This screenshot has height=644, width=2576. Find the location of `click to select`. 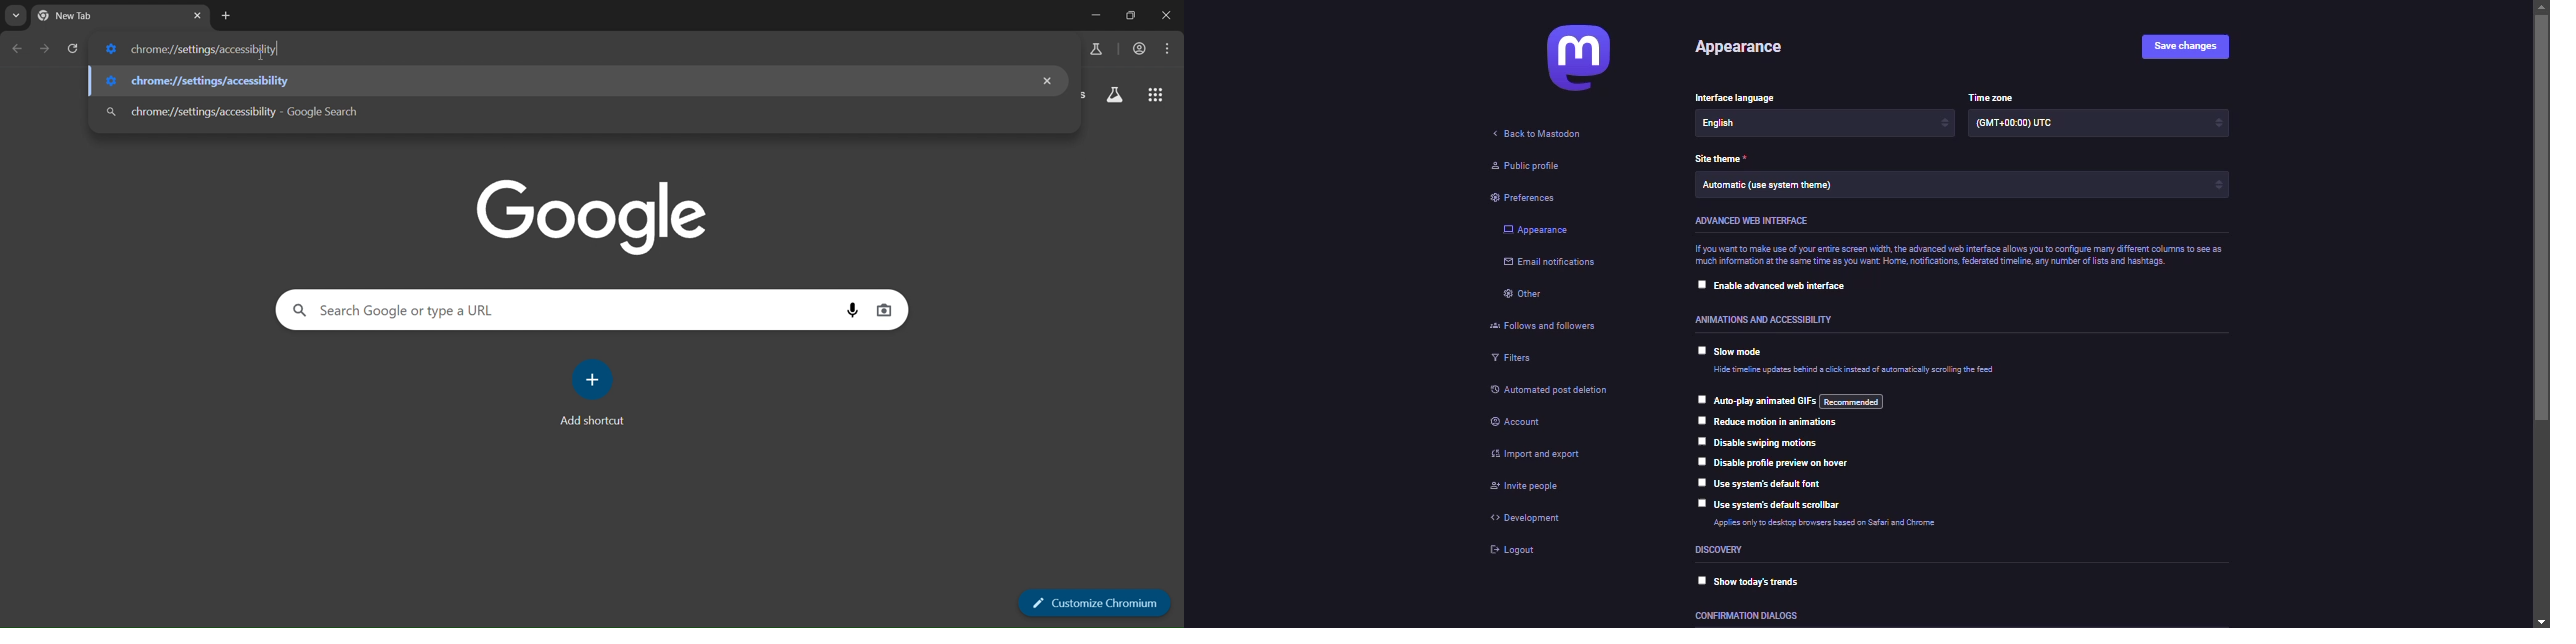

click to select is located at coordinates (1699, 397).